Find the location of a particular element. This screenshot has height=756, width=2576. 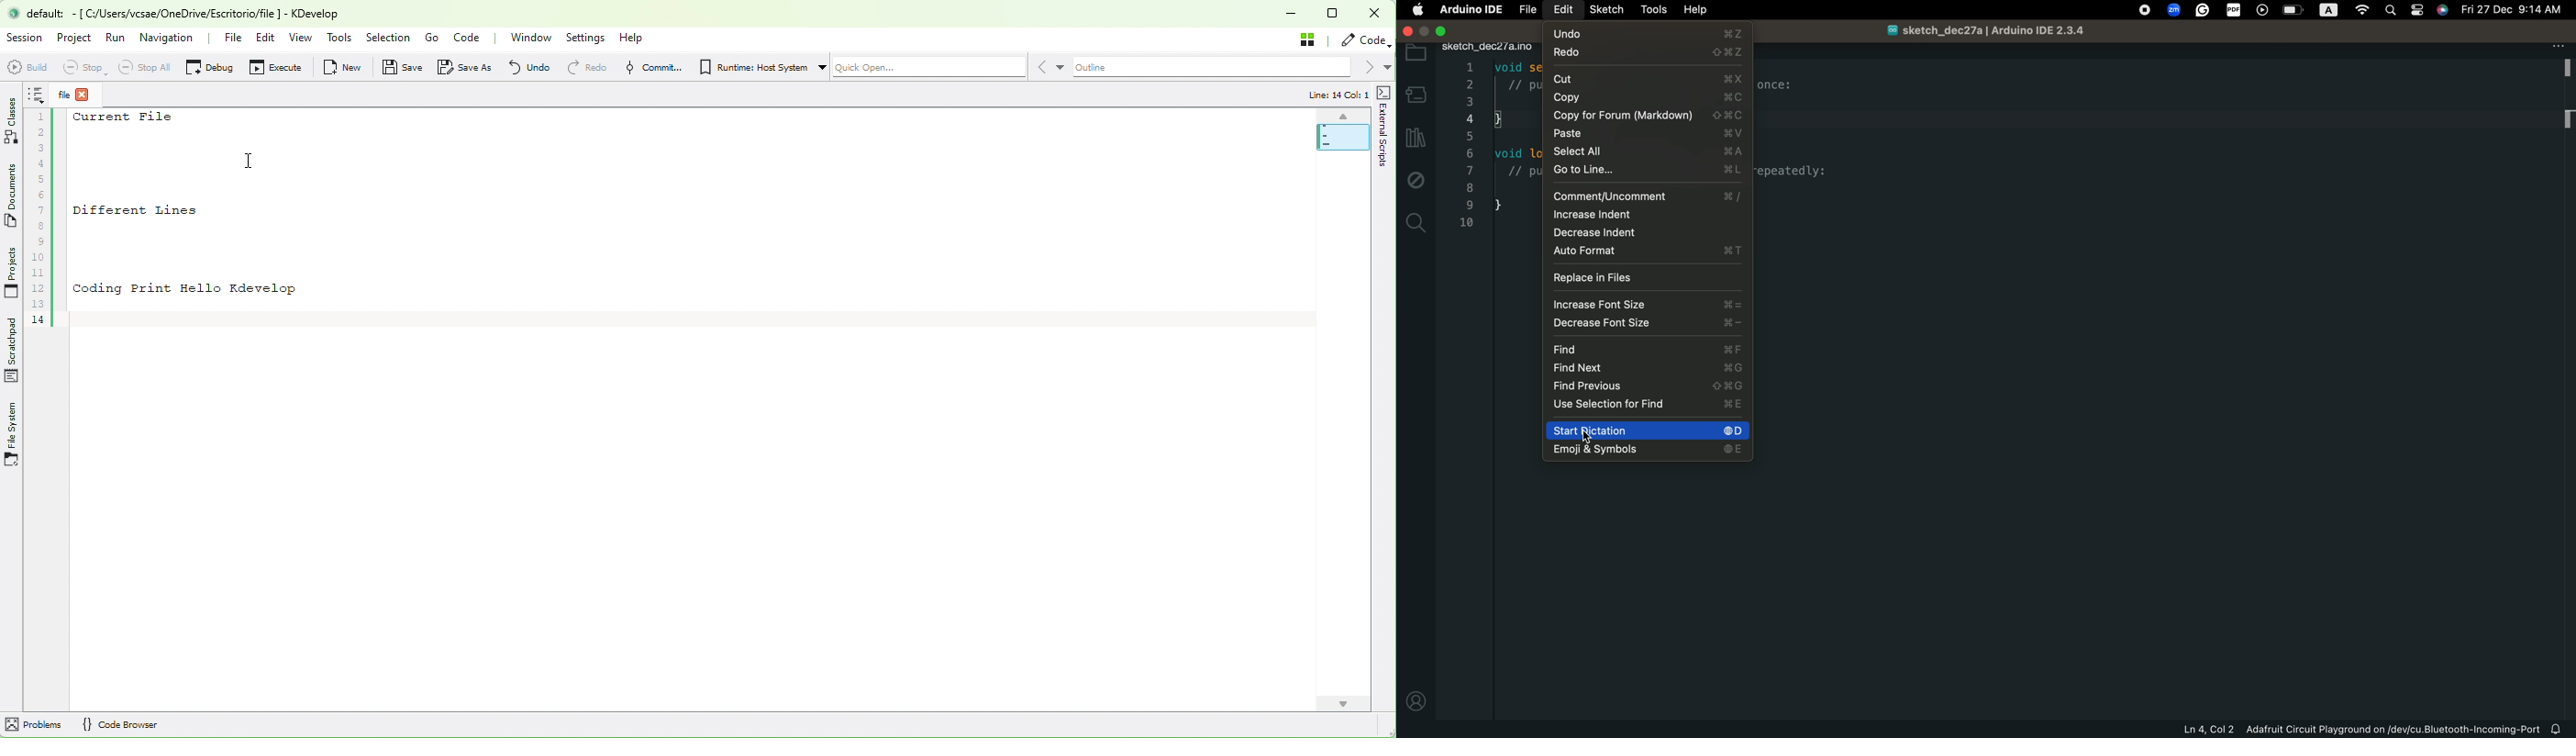

Runtime: Host System is located at coordinates (759, 66).